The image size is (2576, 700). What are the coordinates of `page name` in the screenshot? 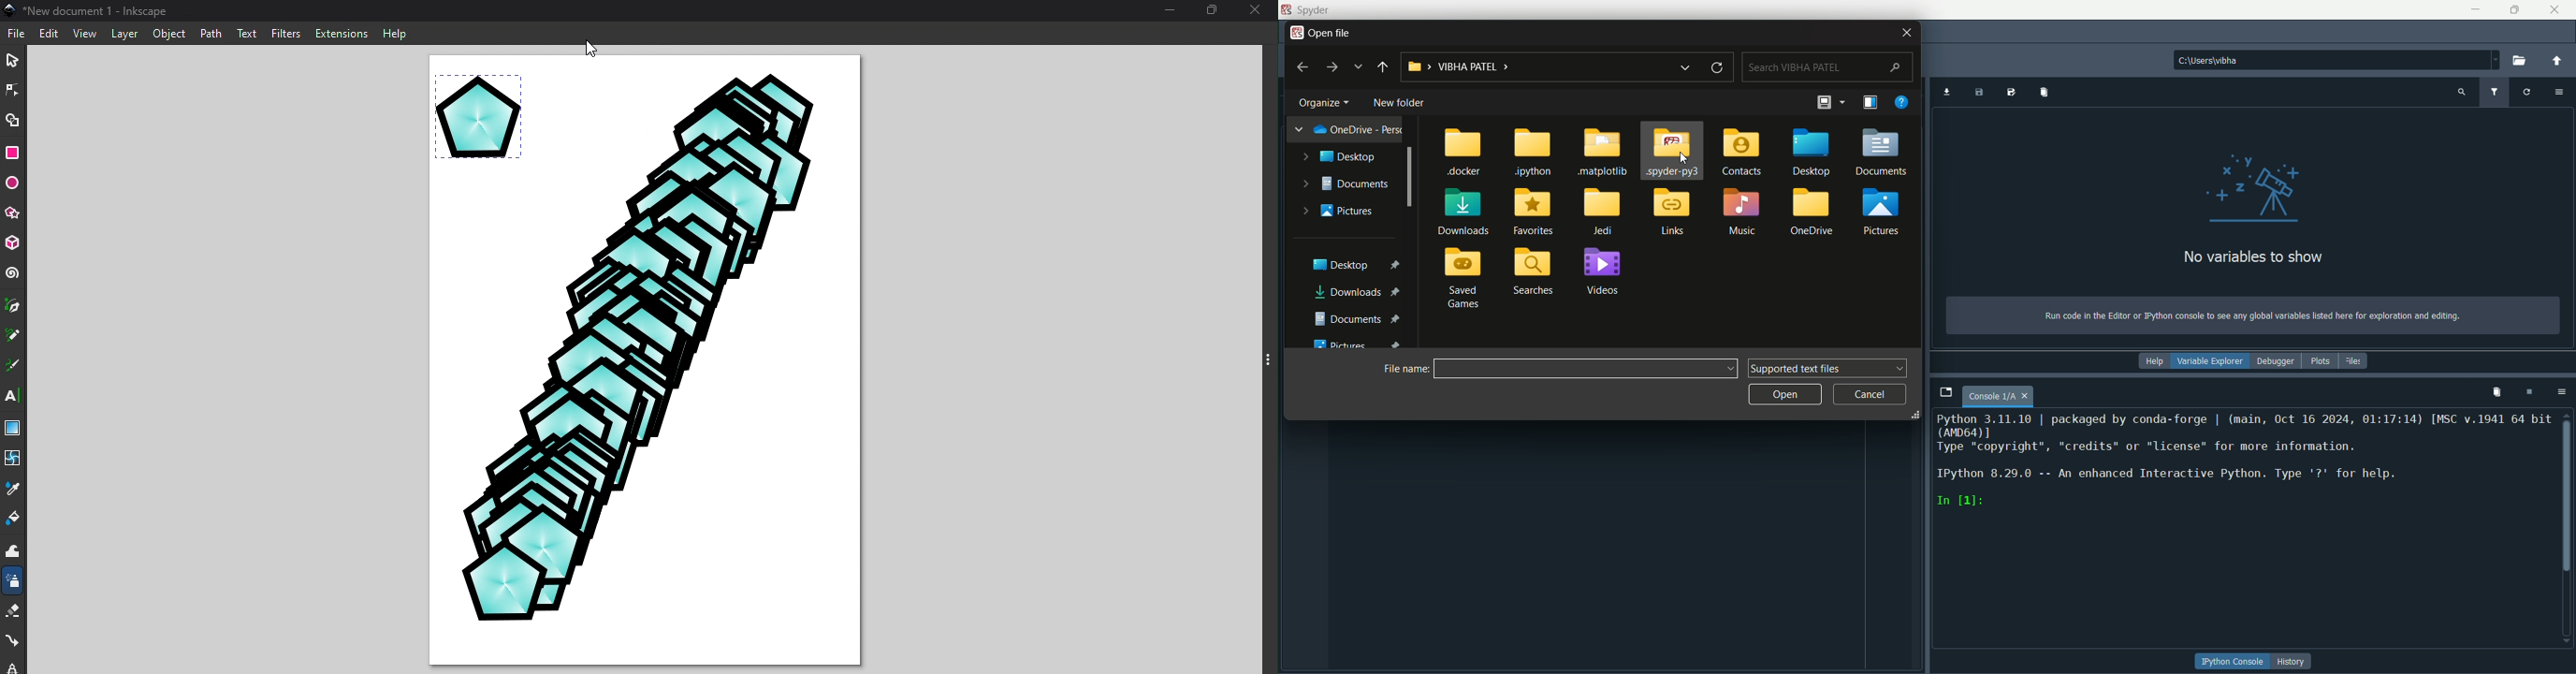 It's located at (2001, 397).